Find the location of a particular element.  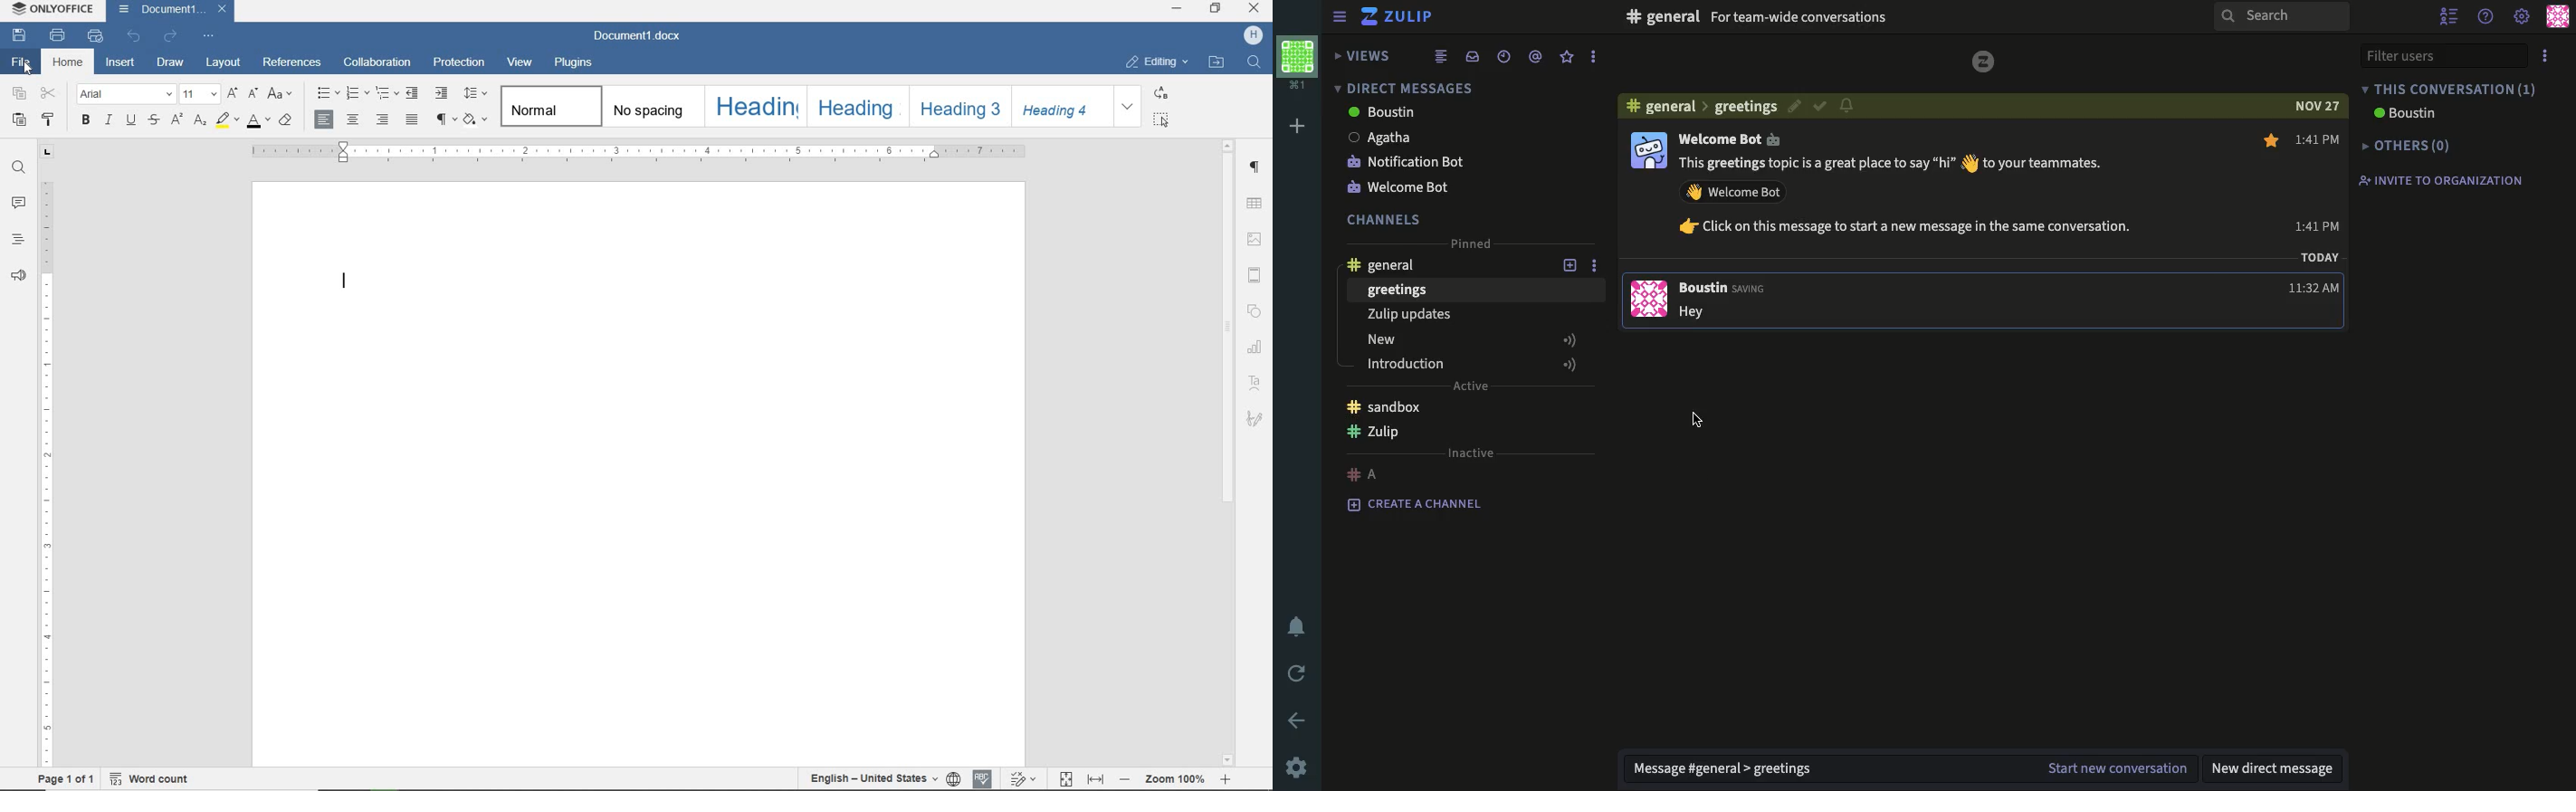

fit to page is located at coordinates (1068, 779).